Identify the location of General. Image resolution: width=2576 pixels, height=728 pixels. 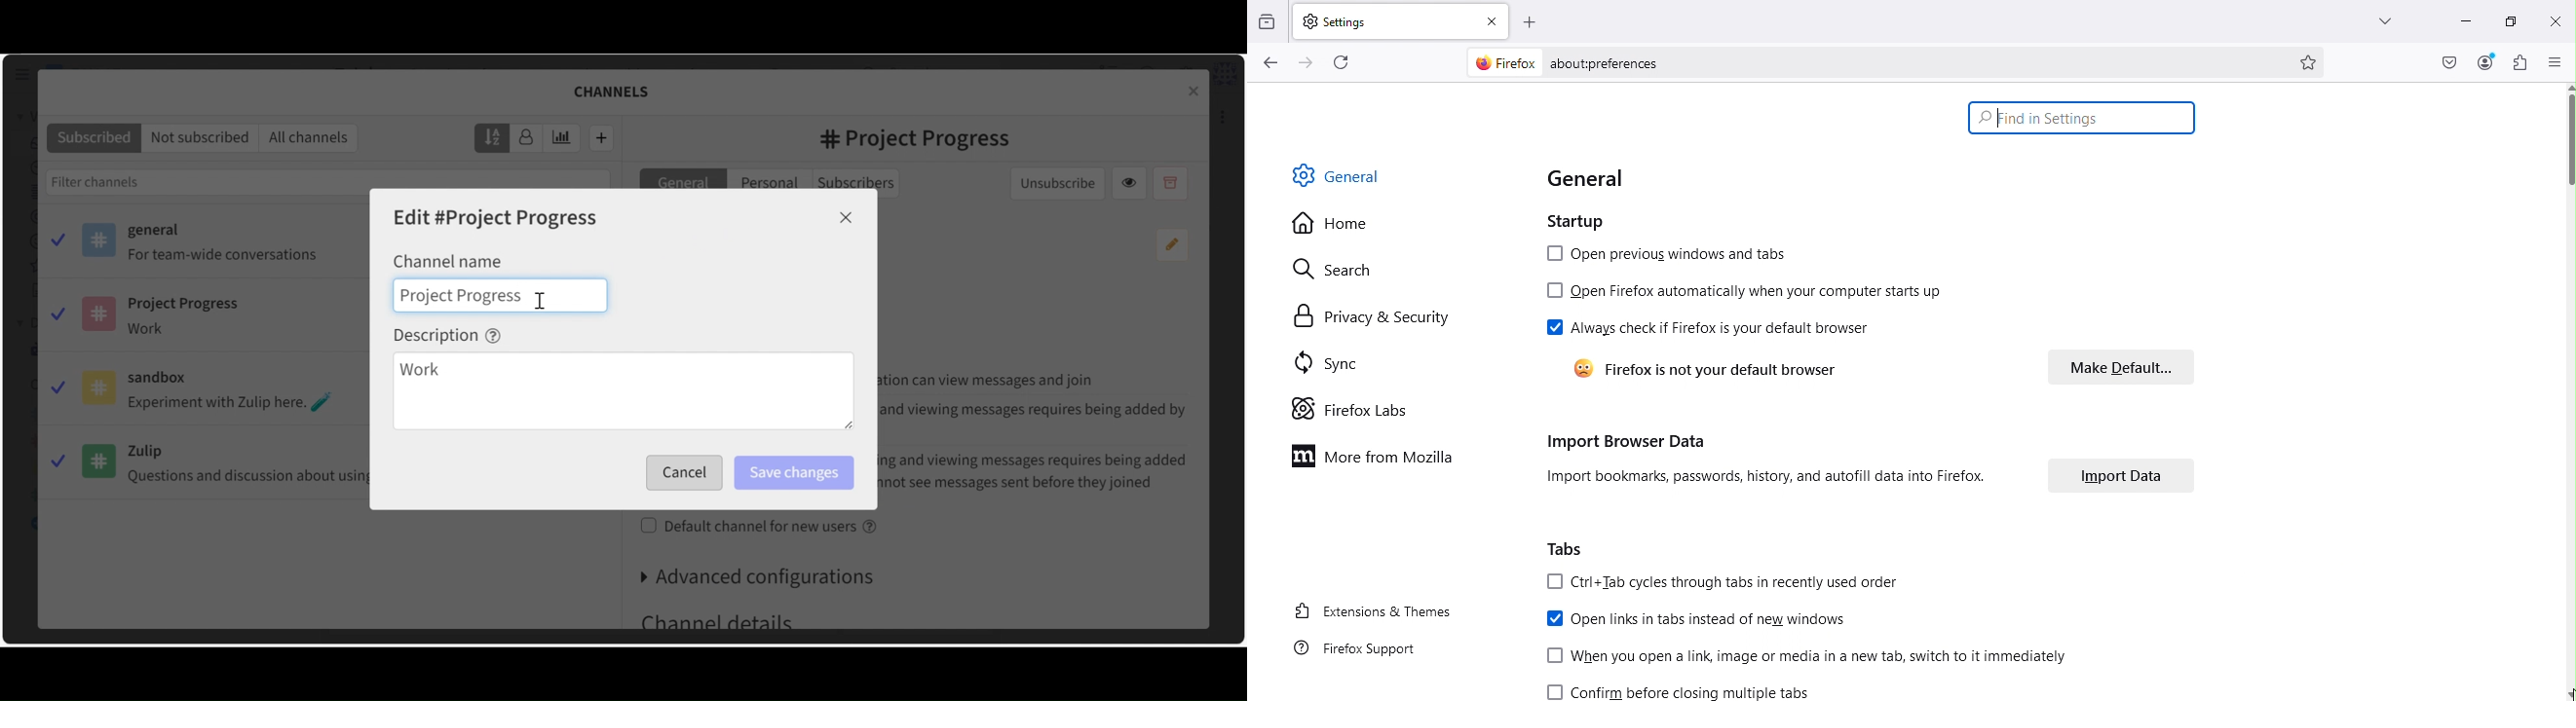
(1343, 174).